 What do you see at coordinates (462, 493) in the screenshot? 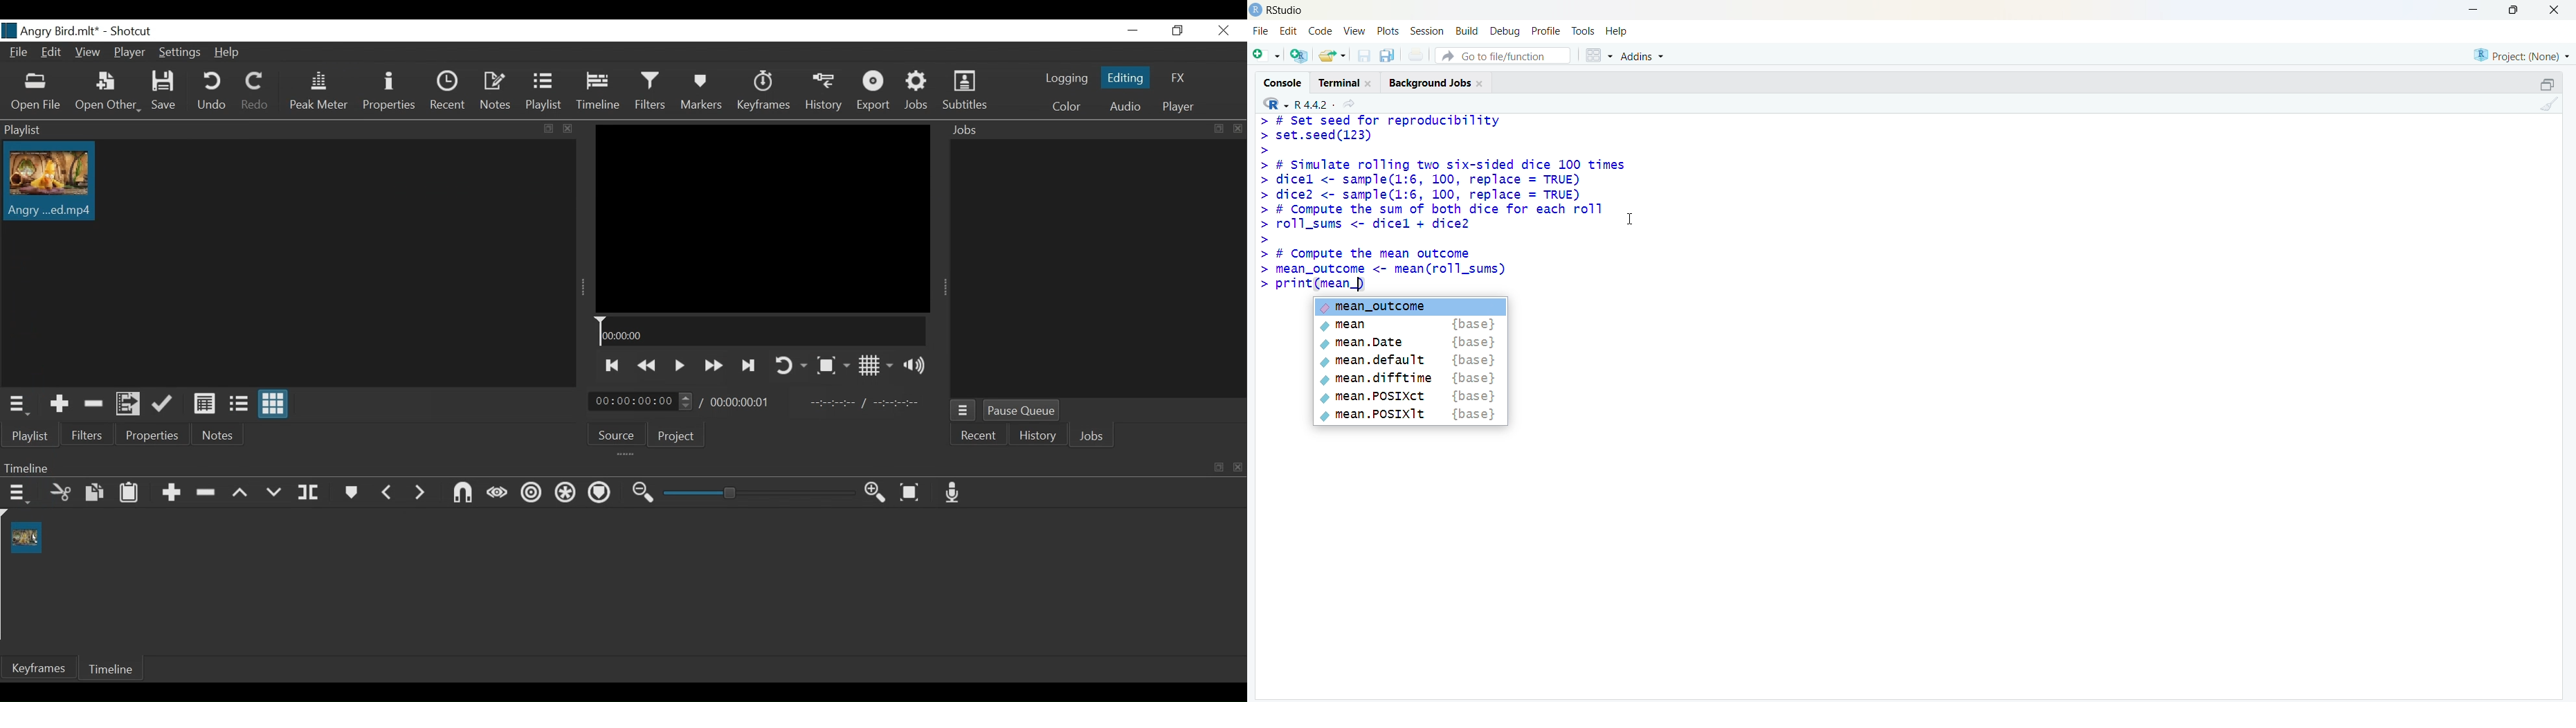
I see `Snap` at bounding box center [462, 493].